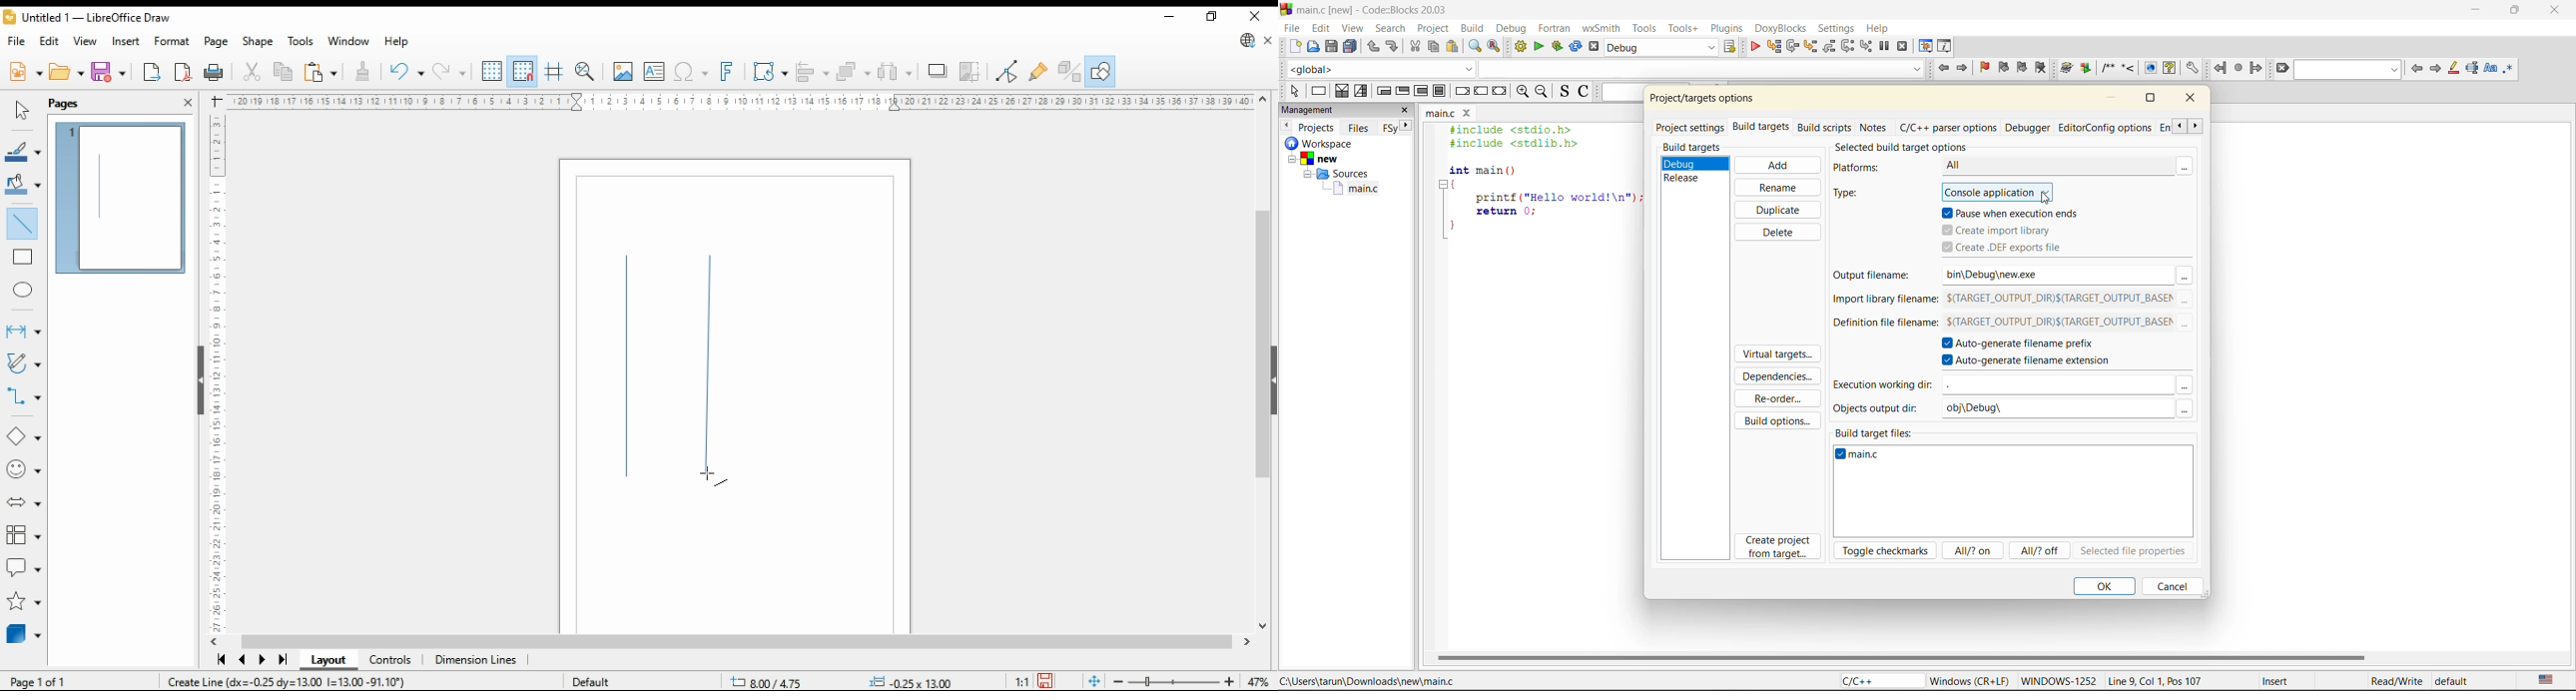 Image resolution: width=2576 pixels, height=700 pixels. What do you see at coordinates (1260, 683) in the screenshot?
I see `zoom factor` at bounding box center [1260, 683].